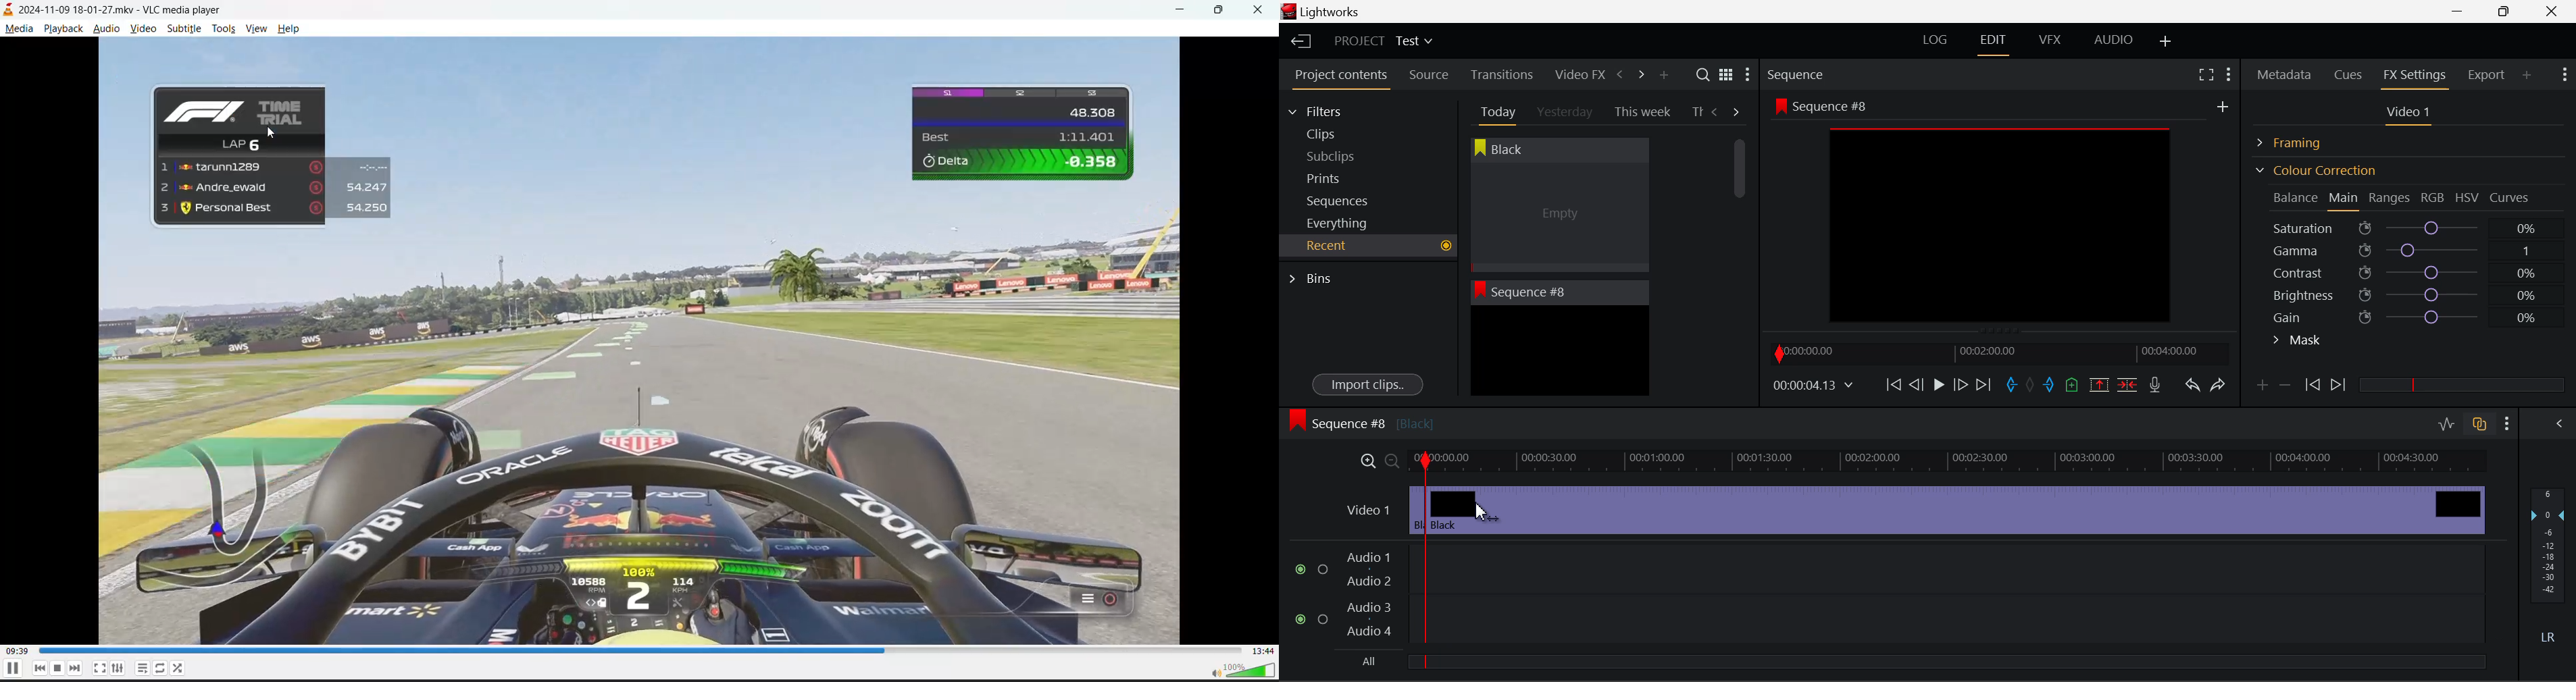  Describe the element at coordinates (1566, 113) in the screenshot. I see `Yesterday Tab` at that location.